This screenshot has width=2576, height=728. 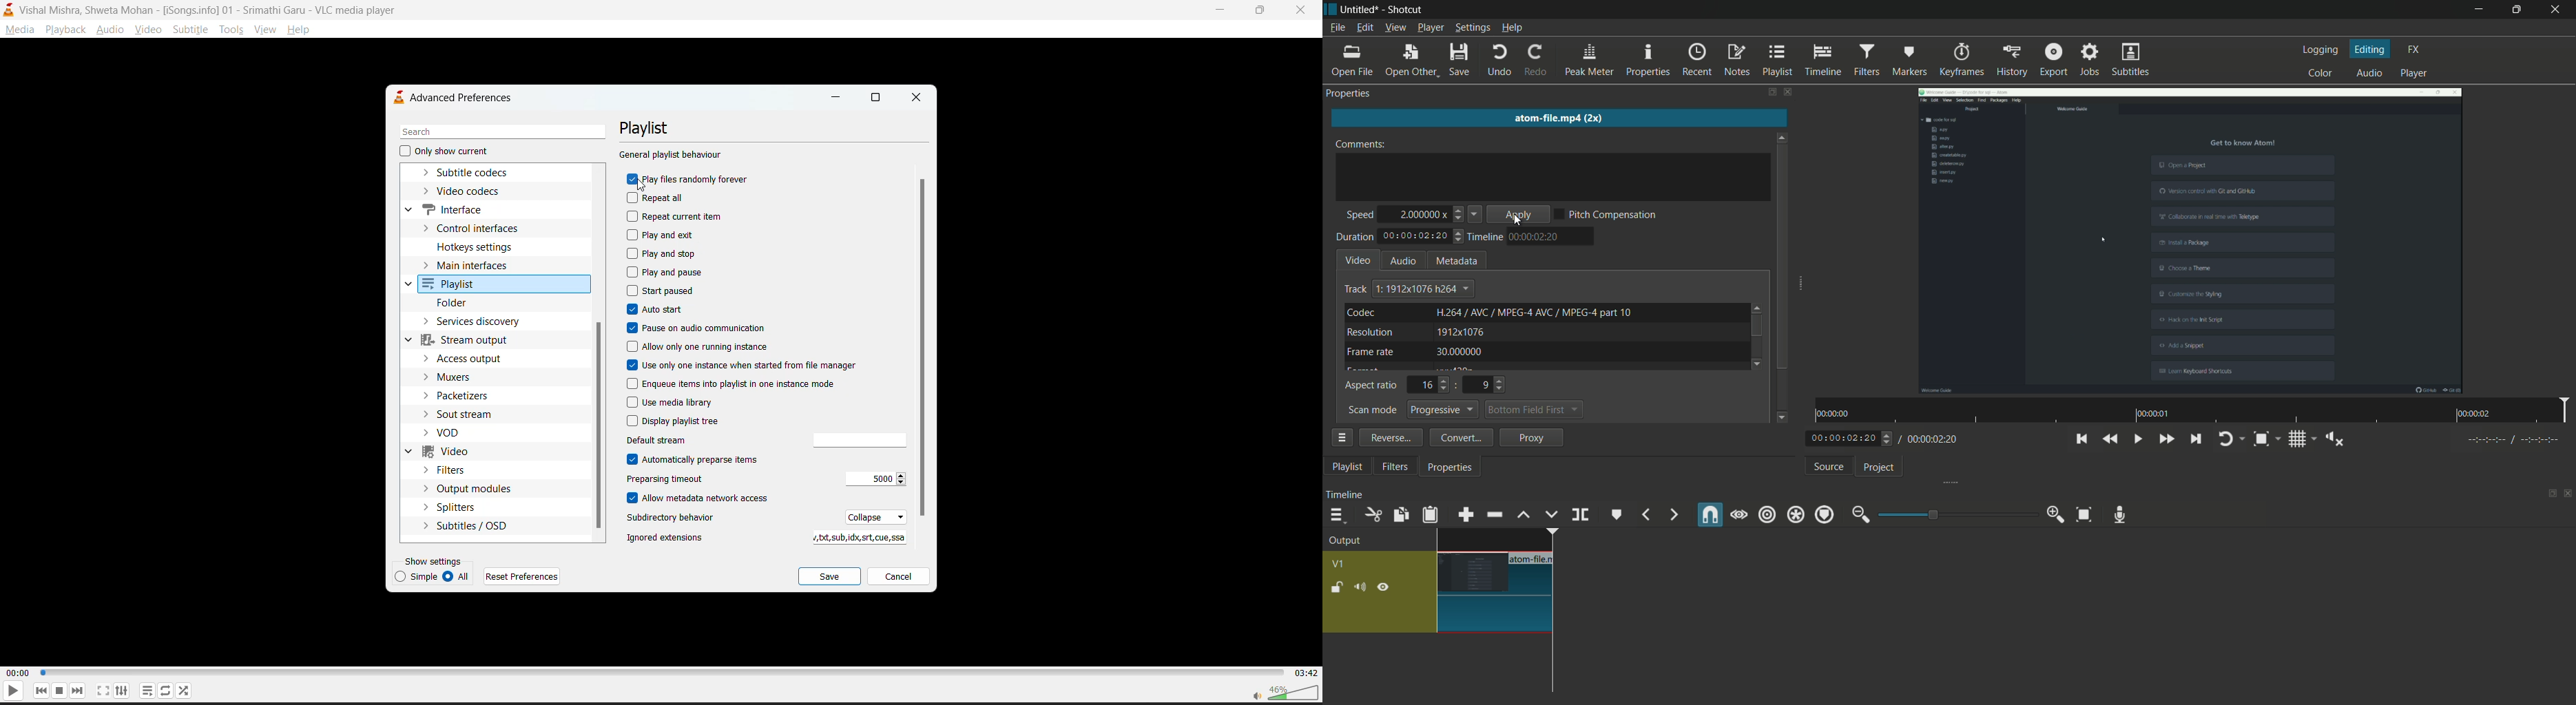 What do you see at coordinates (1361, 587) in the screenshot?
I see `mute` at bounding box center [1361, 587].